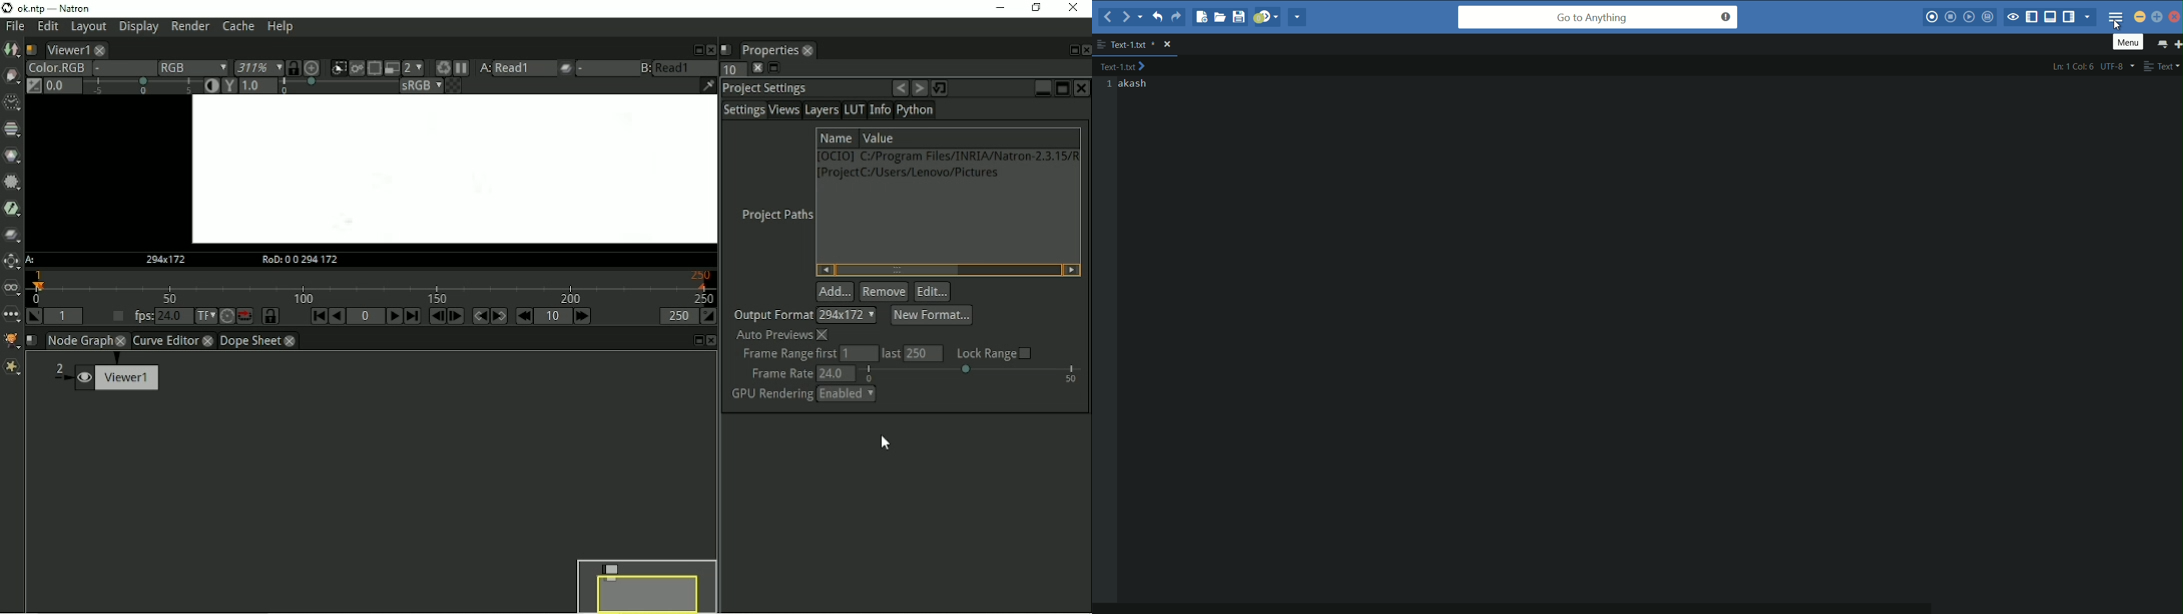 The height and width of the screenshot is (616, 2184). I want to click on Akash, so click(1134, 84).